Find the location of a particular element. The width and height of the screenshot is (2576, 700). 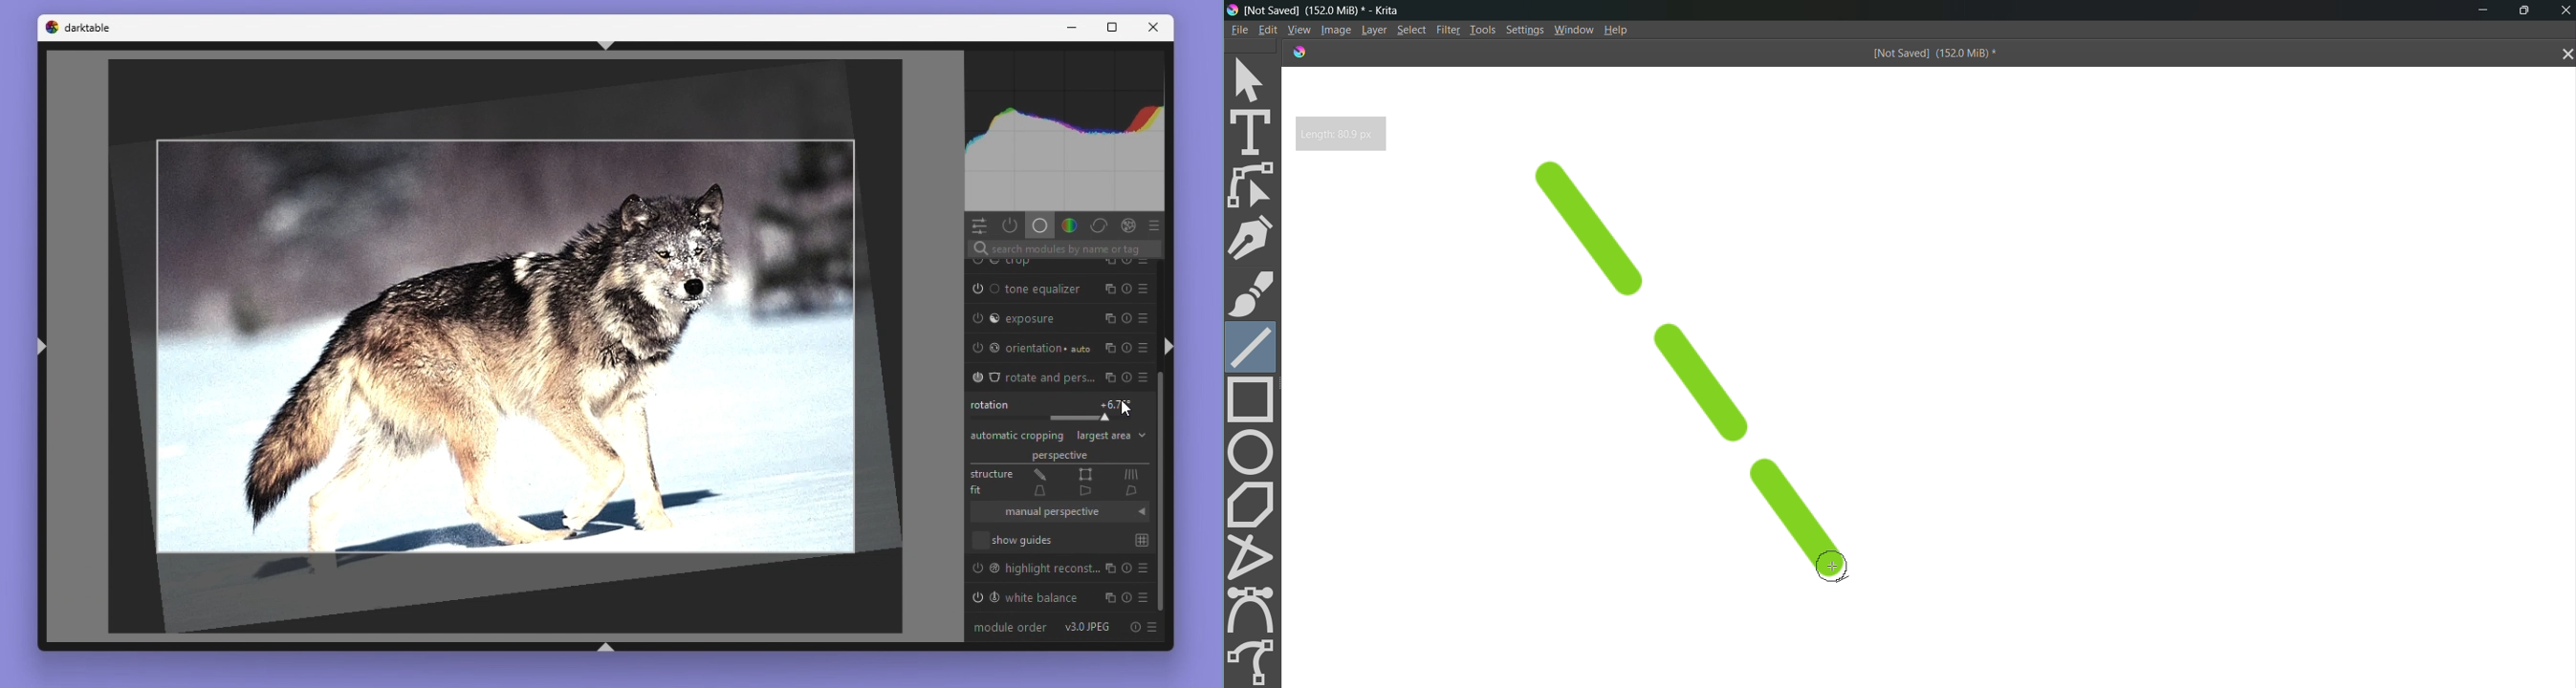

maximize is located at coordinates (2529, 9).